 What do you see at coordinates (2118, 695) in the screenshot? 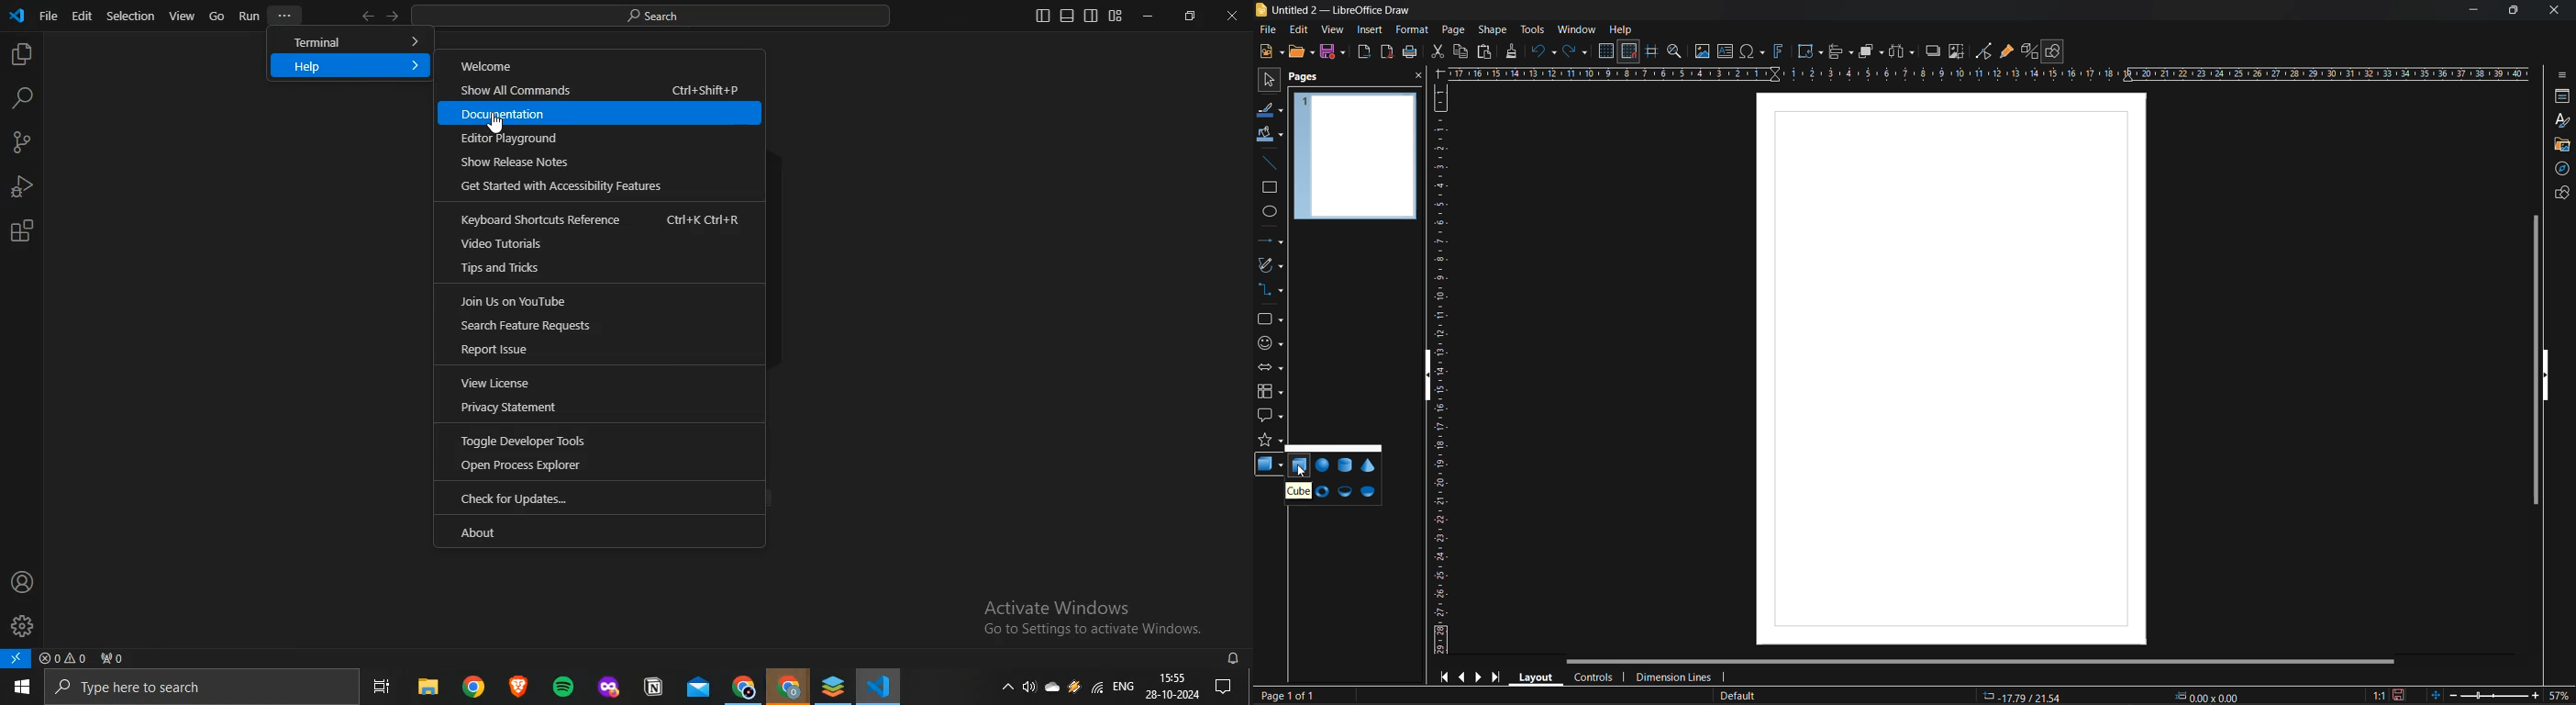
I see `coordinates` at bounding box center [2118, 695].